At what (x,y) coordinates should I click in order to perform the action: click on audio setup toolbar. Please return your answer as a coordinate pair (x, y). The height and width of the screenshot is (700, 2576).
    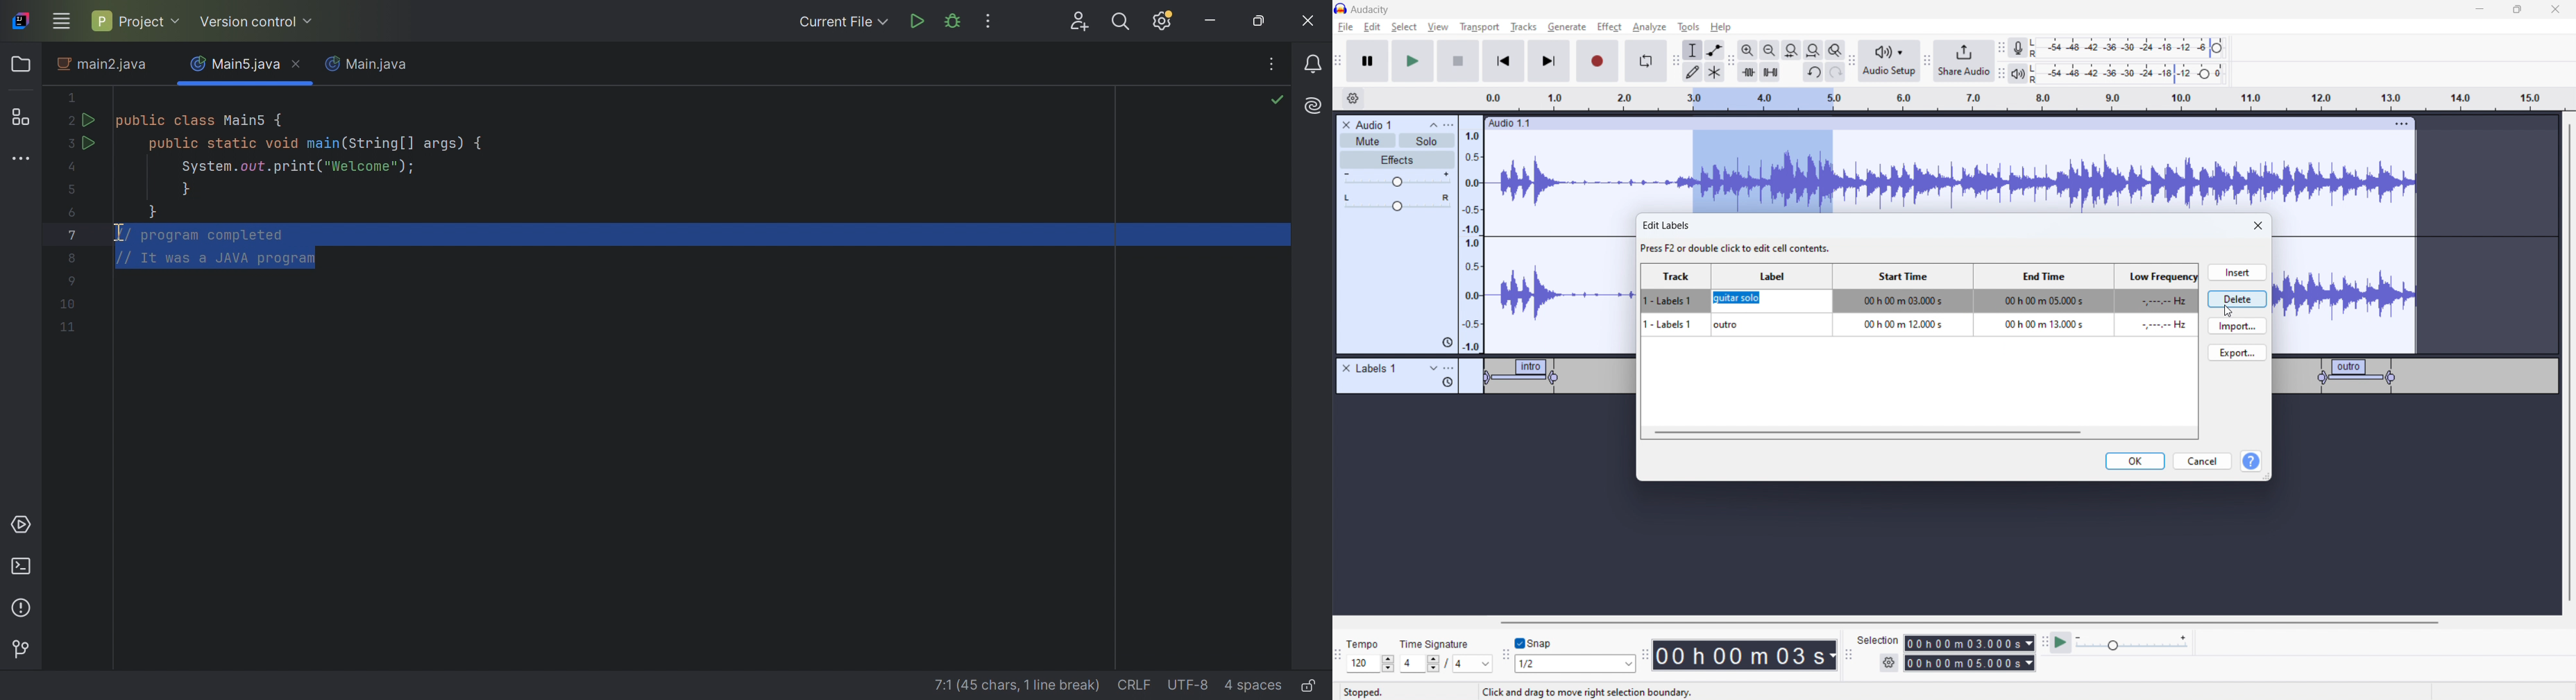
    Looking at the image, I should click on (1851, 61).